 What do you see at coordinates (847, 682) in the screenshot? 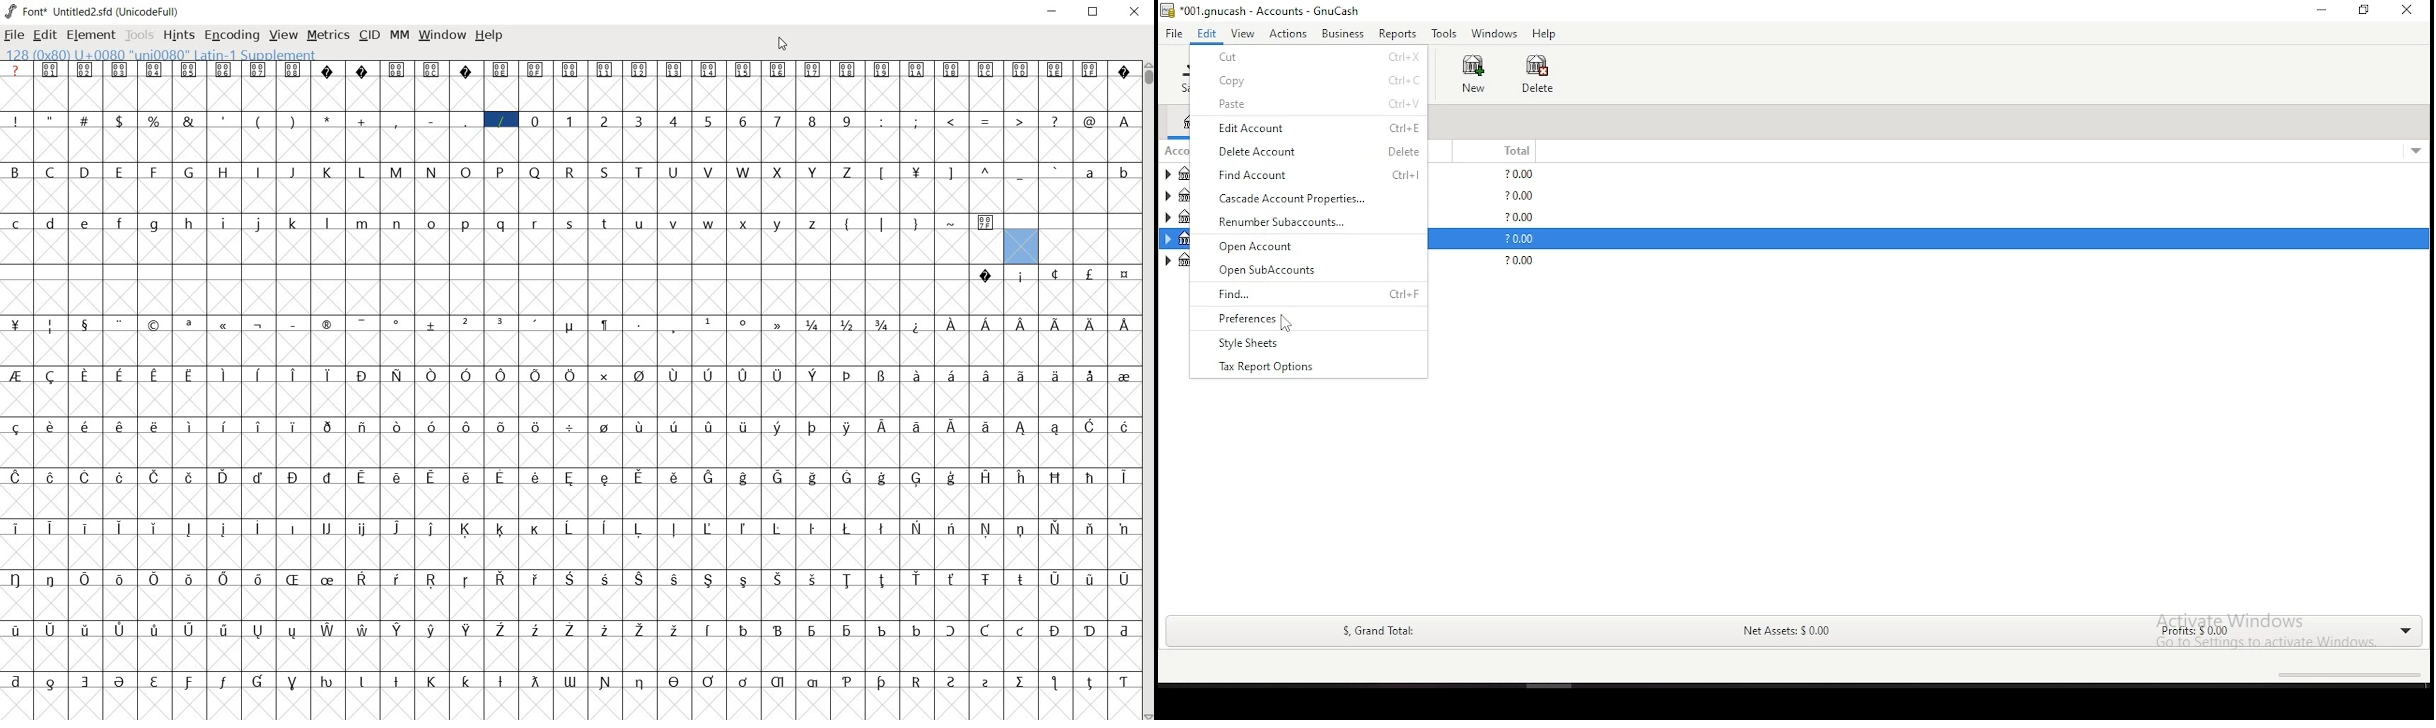
I see `glyph` at bounding box center [847, 682].